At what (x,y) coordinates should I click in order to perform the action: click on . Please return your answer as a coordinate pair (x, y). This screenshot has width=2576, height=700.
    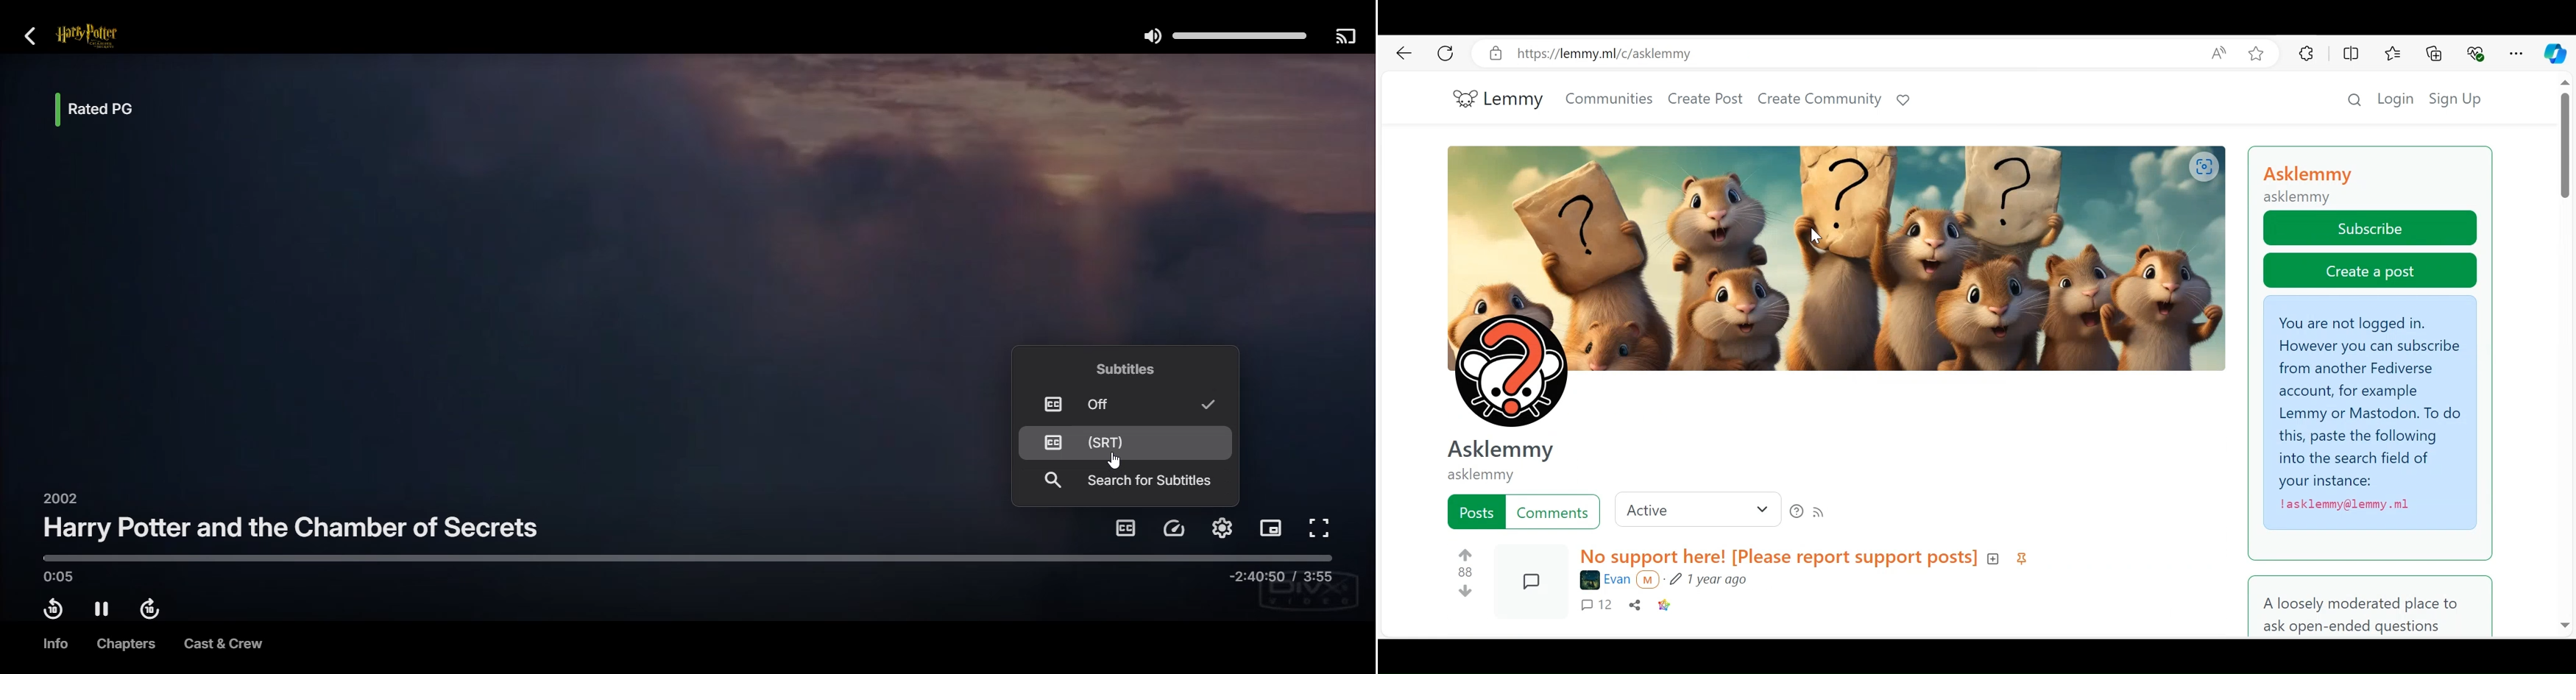
    Looking at the image, I should click on (2568, 84).